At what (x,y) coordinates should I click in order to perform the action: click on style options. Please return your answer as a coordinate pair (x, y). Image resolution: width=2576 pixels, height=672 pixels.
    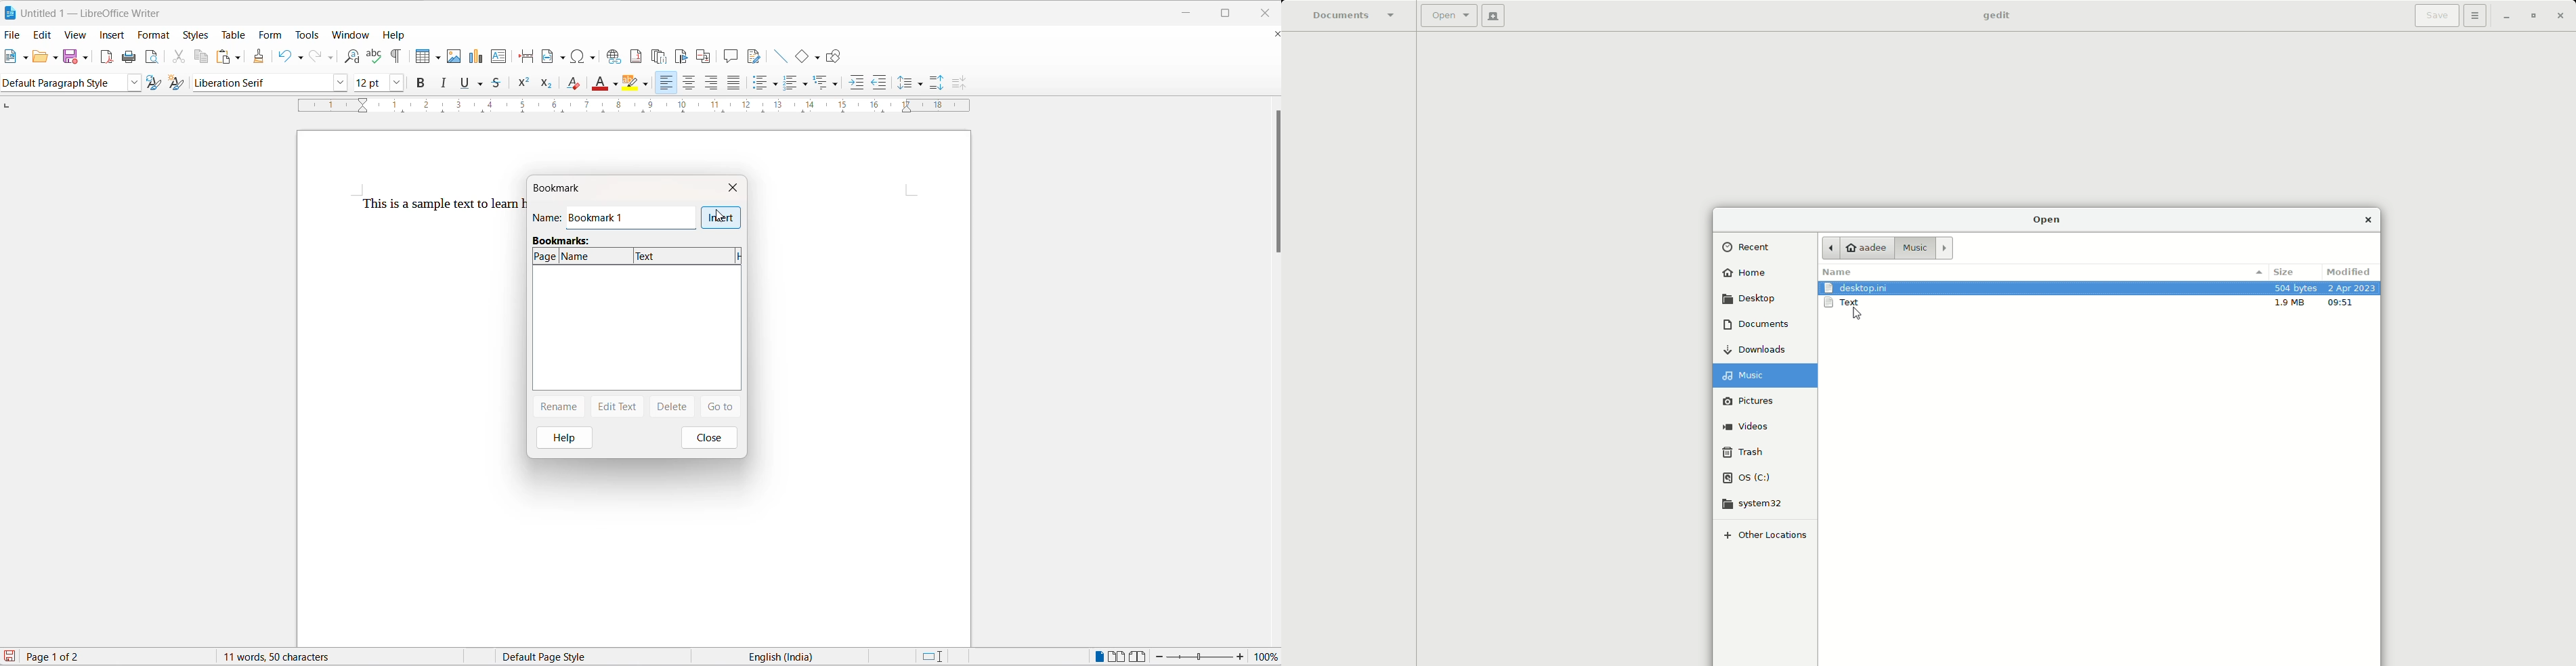
    Looking at the image, I should click on (132, 83).